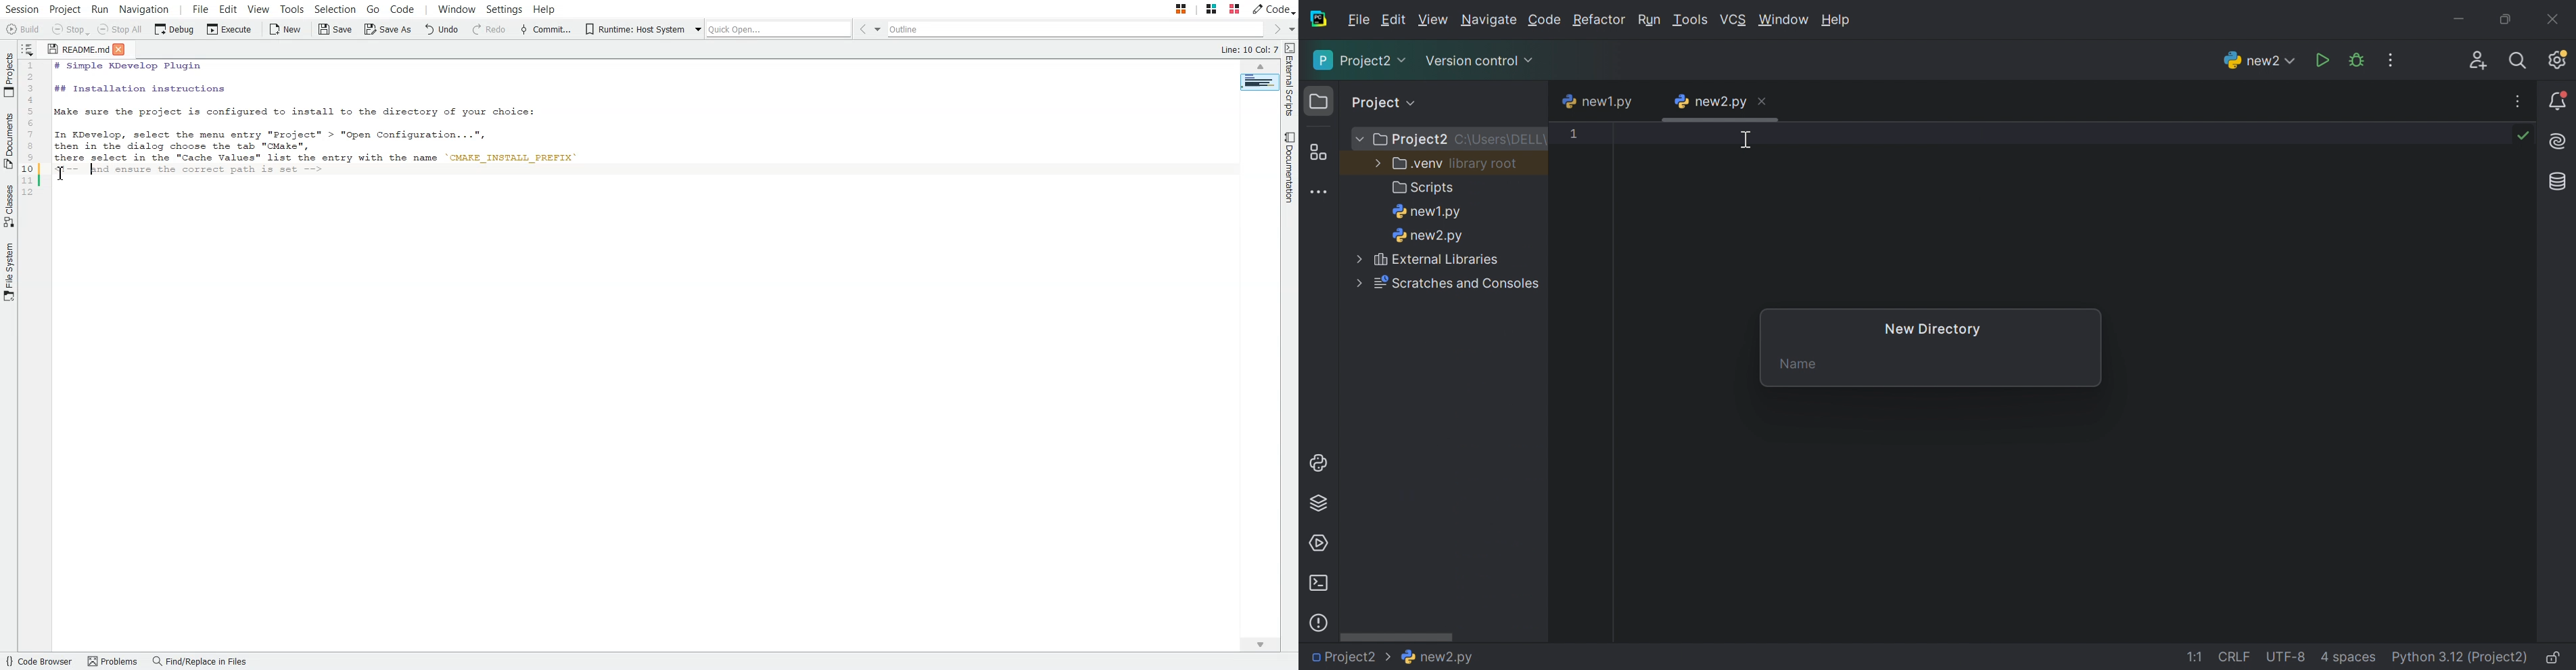 The height and width of the screenshot is (672, 2576). I want to click on Tool, so click(1690, 21).